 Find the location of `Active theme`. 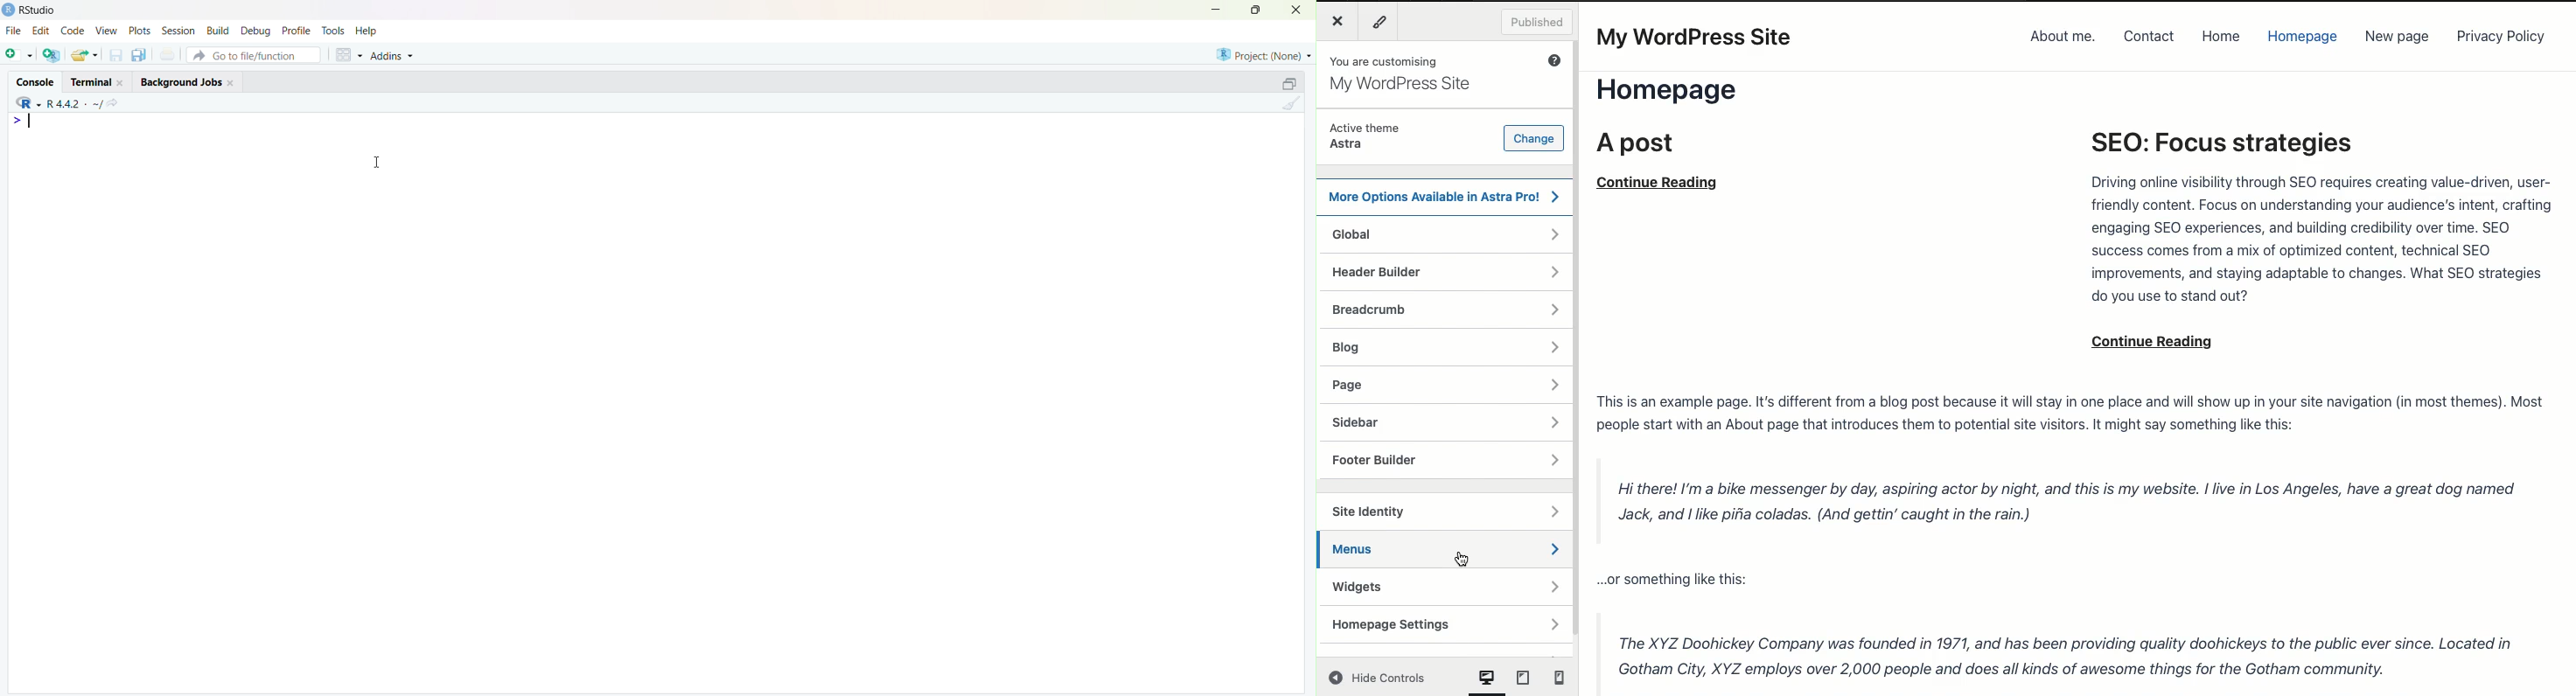

Active theme is located at coordinates (1368, 133).